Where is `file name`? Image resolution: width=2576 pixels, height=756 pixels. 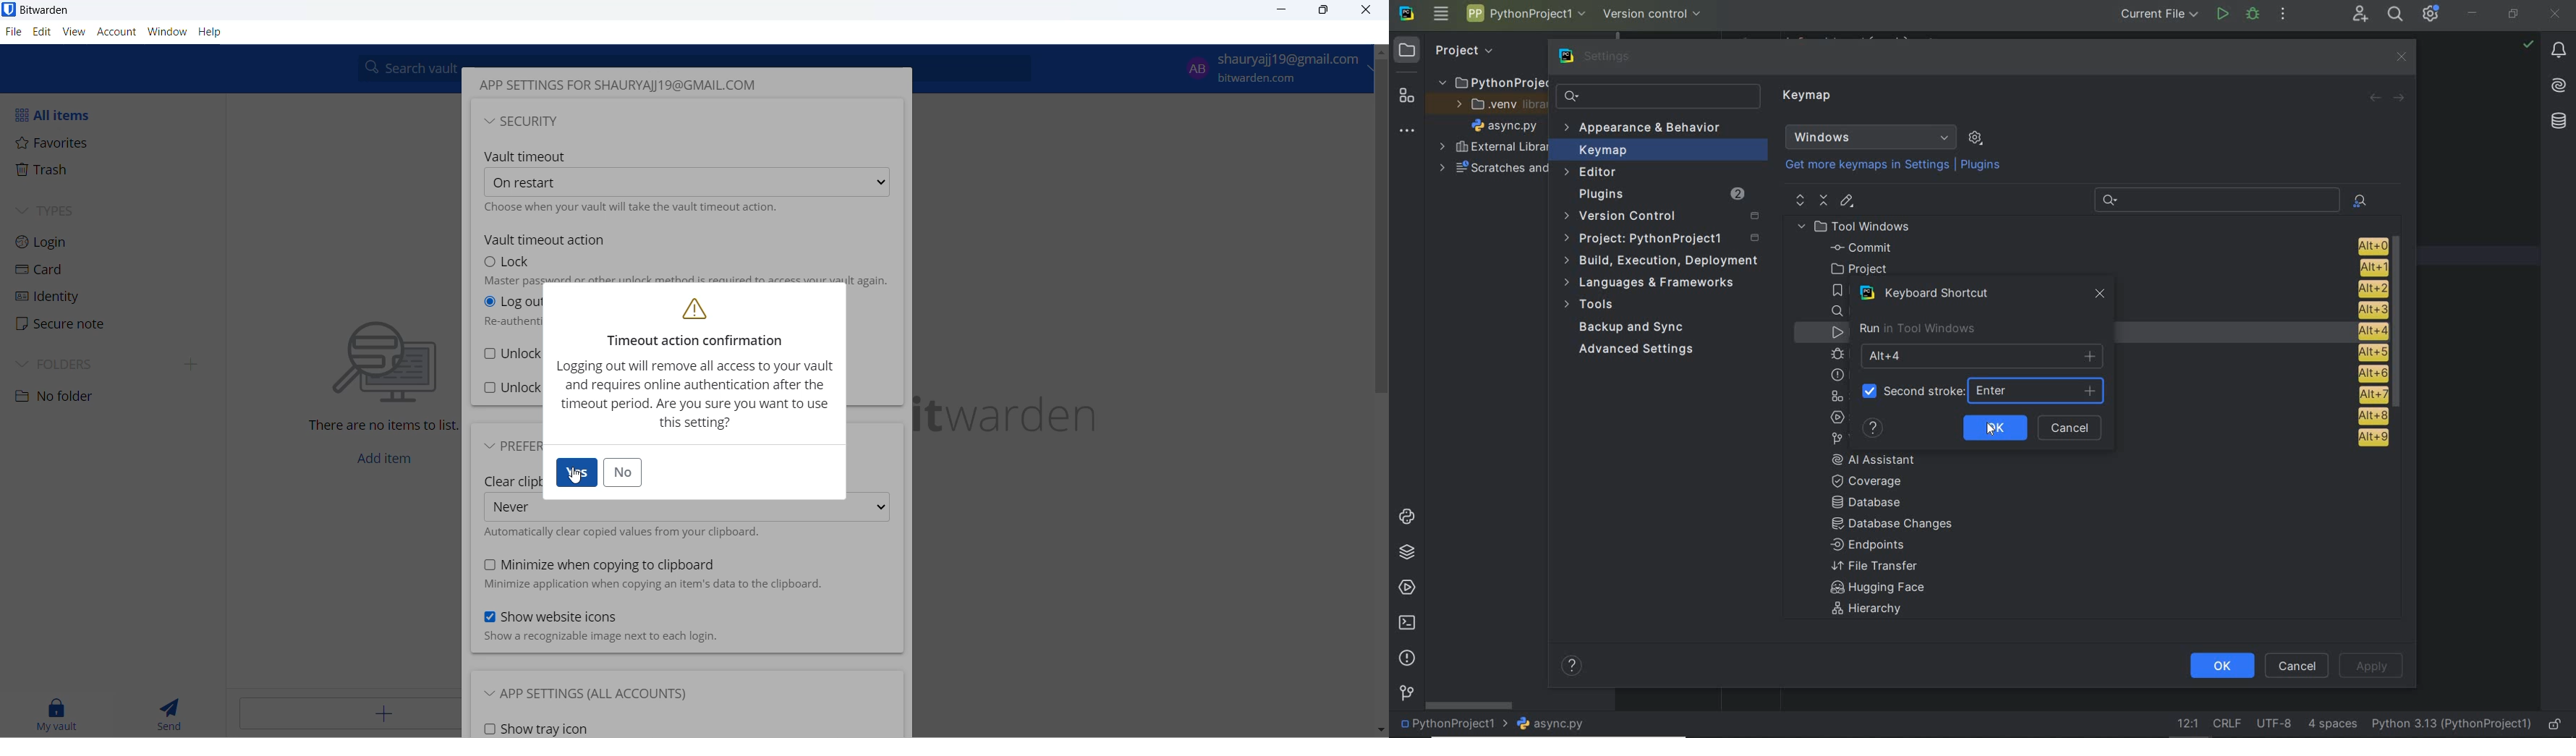 file name is located at coordinates (1504, 125).